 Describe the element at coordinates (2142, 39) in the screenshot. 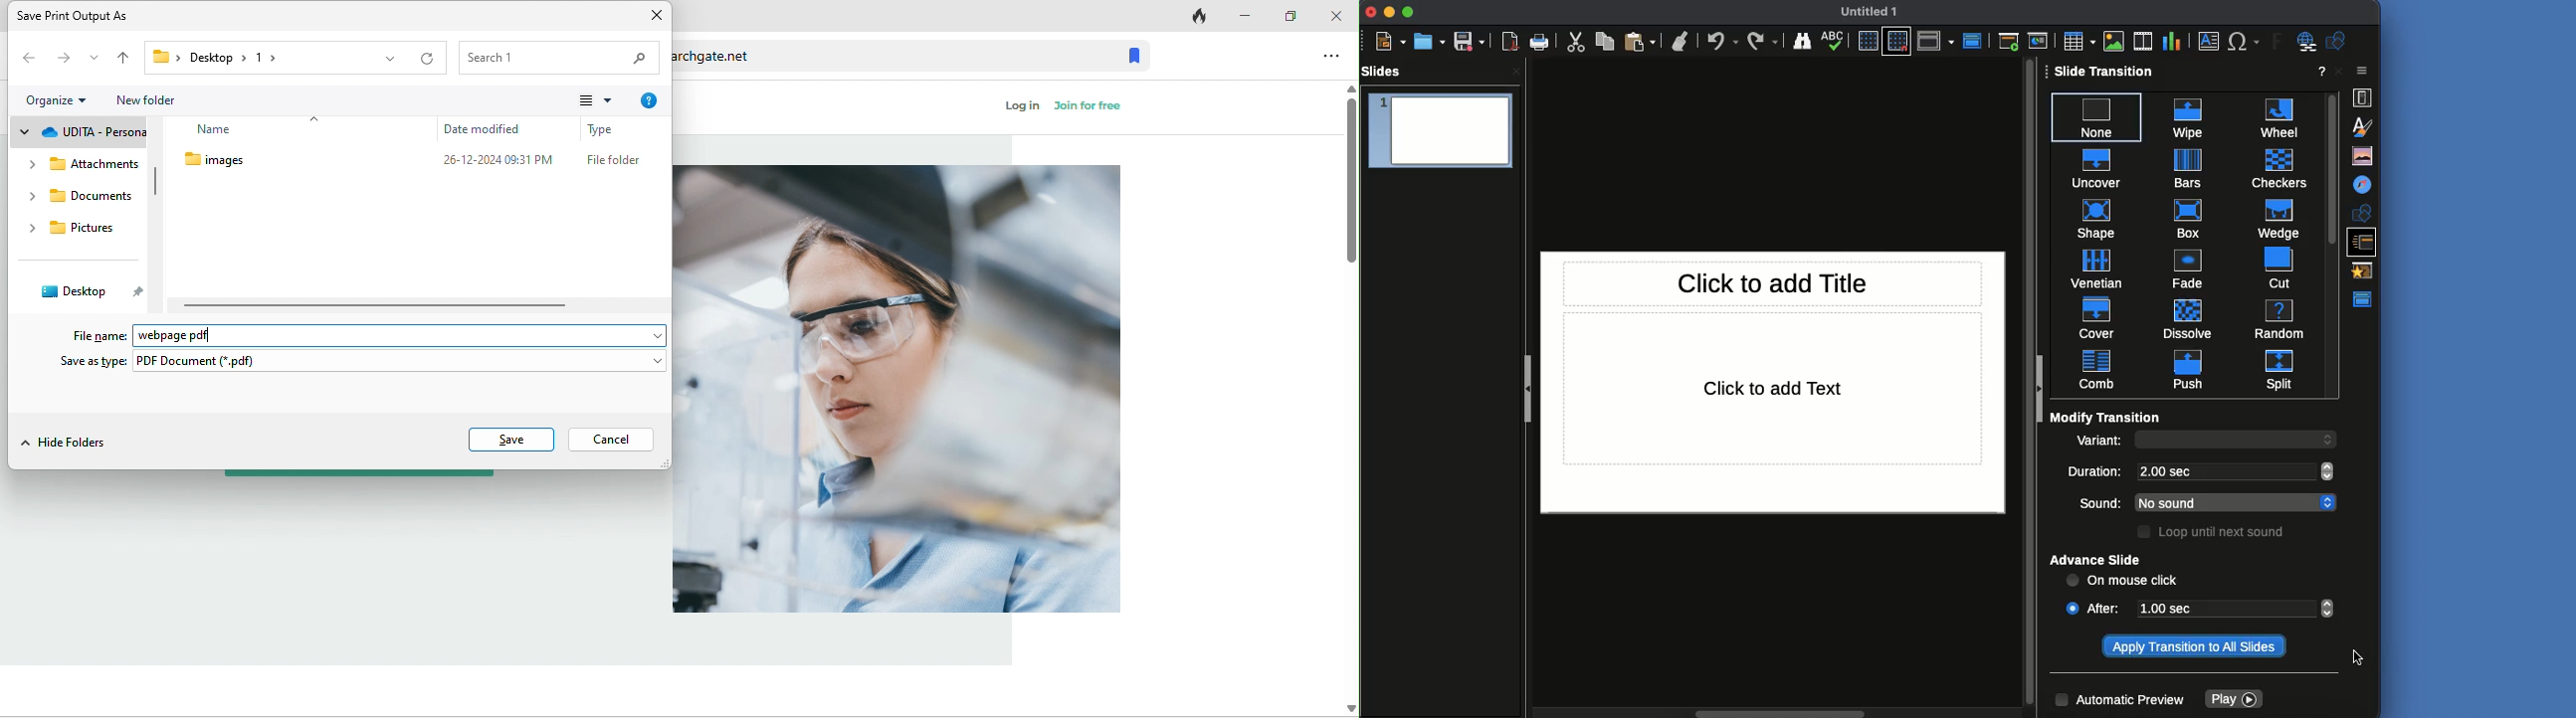

I see `Audio or video` at that location.